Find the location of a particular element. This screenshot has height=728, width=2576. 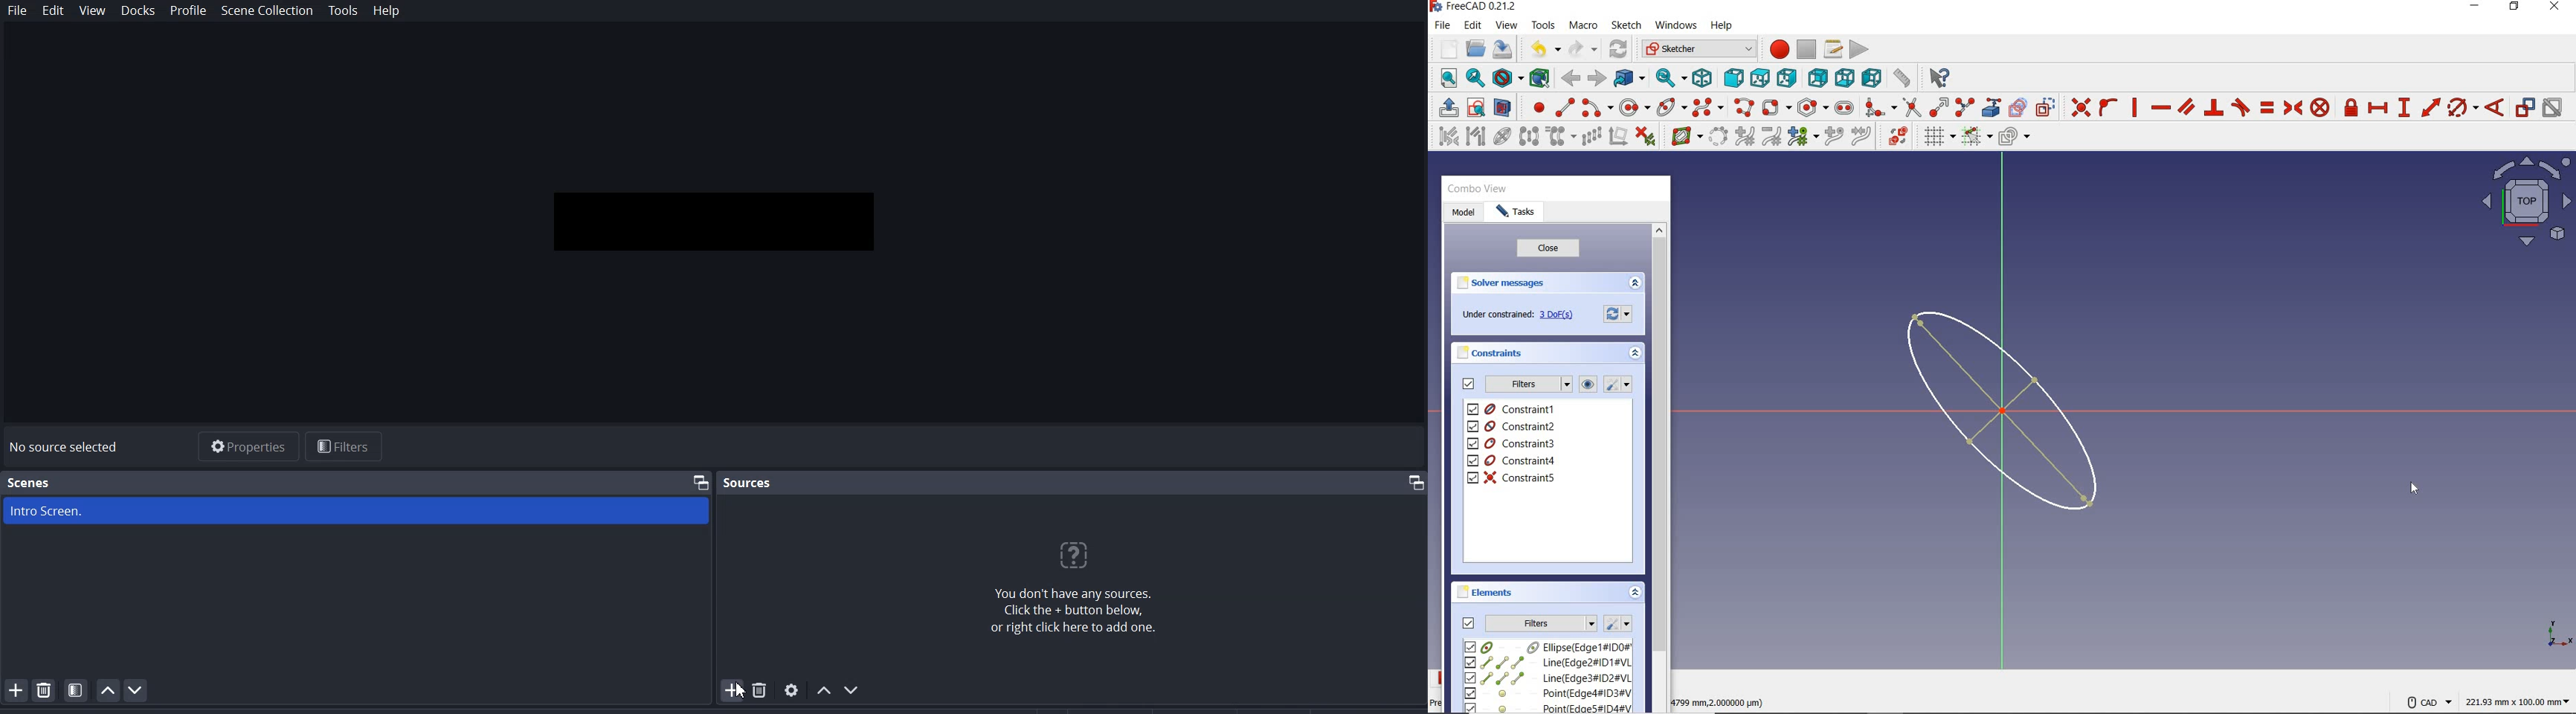

CAD Navigation Style is located at coordinates (2426, 700).